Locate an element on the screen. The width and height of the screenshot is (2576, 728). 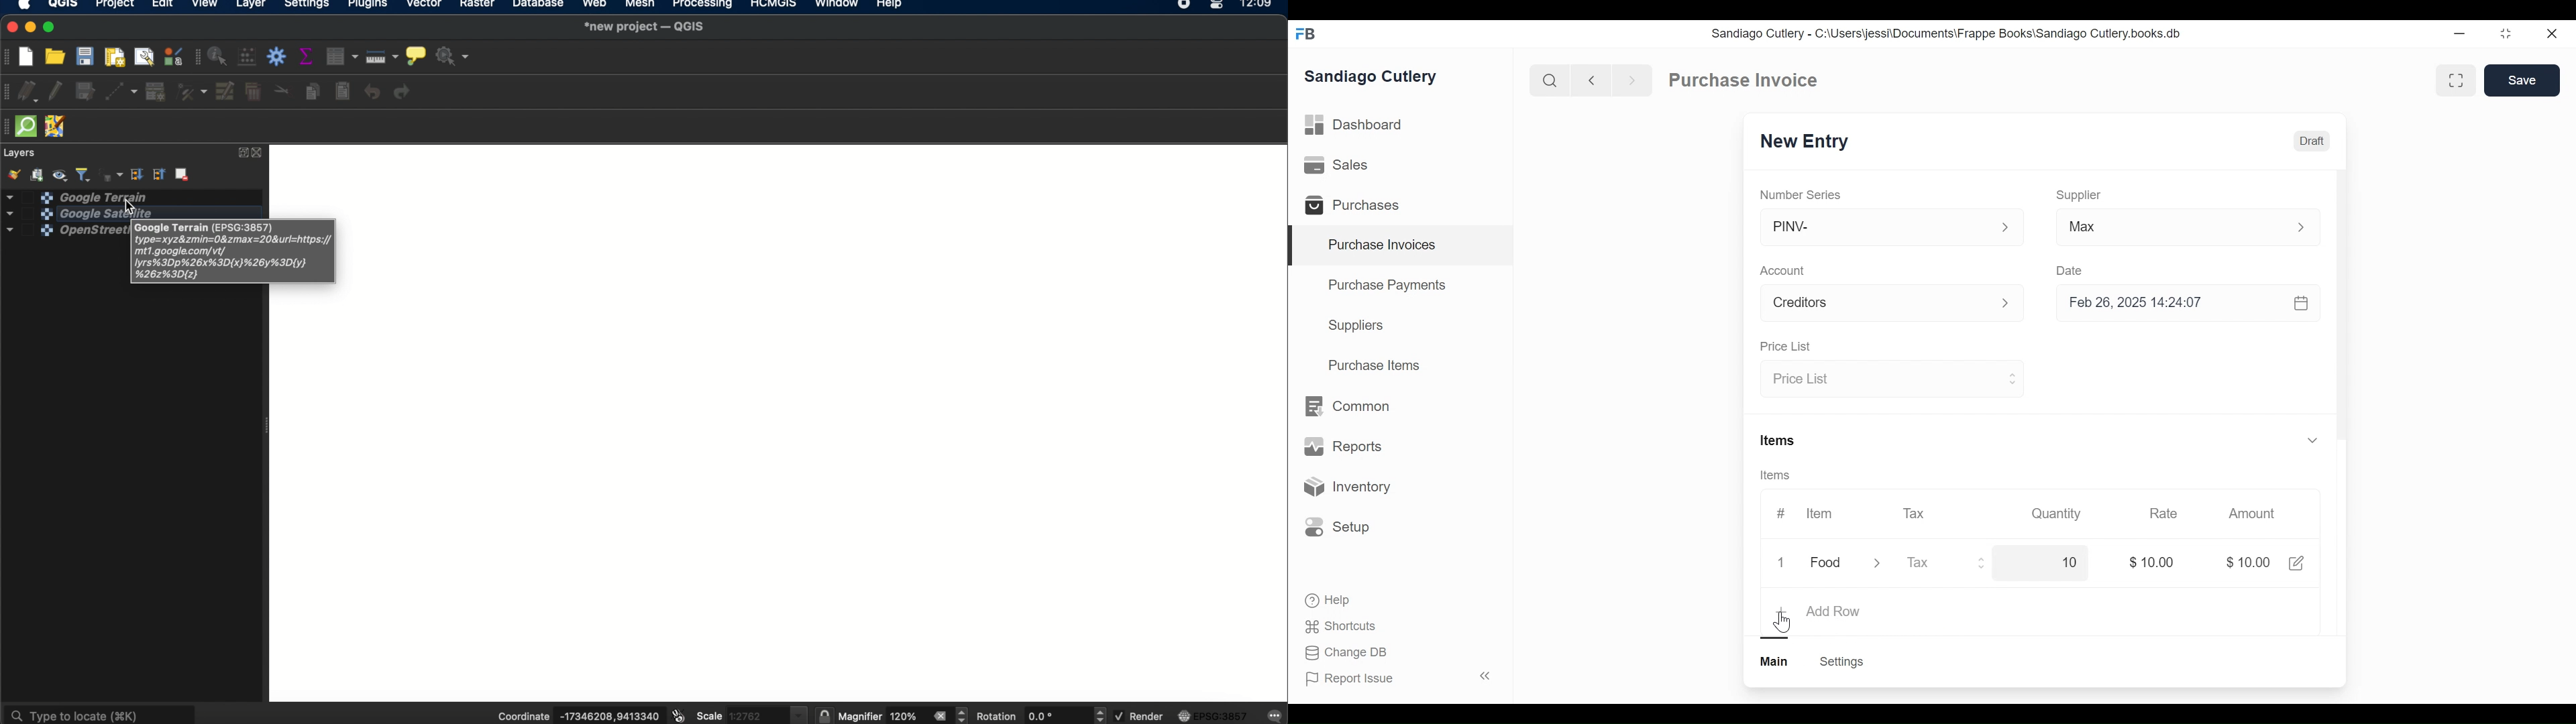
rotation 0.0 is located at coordinates (1023, 716).